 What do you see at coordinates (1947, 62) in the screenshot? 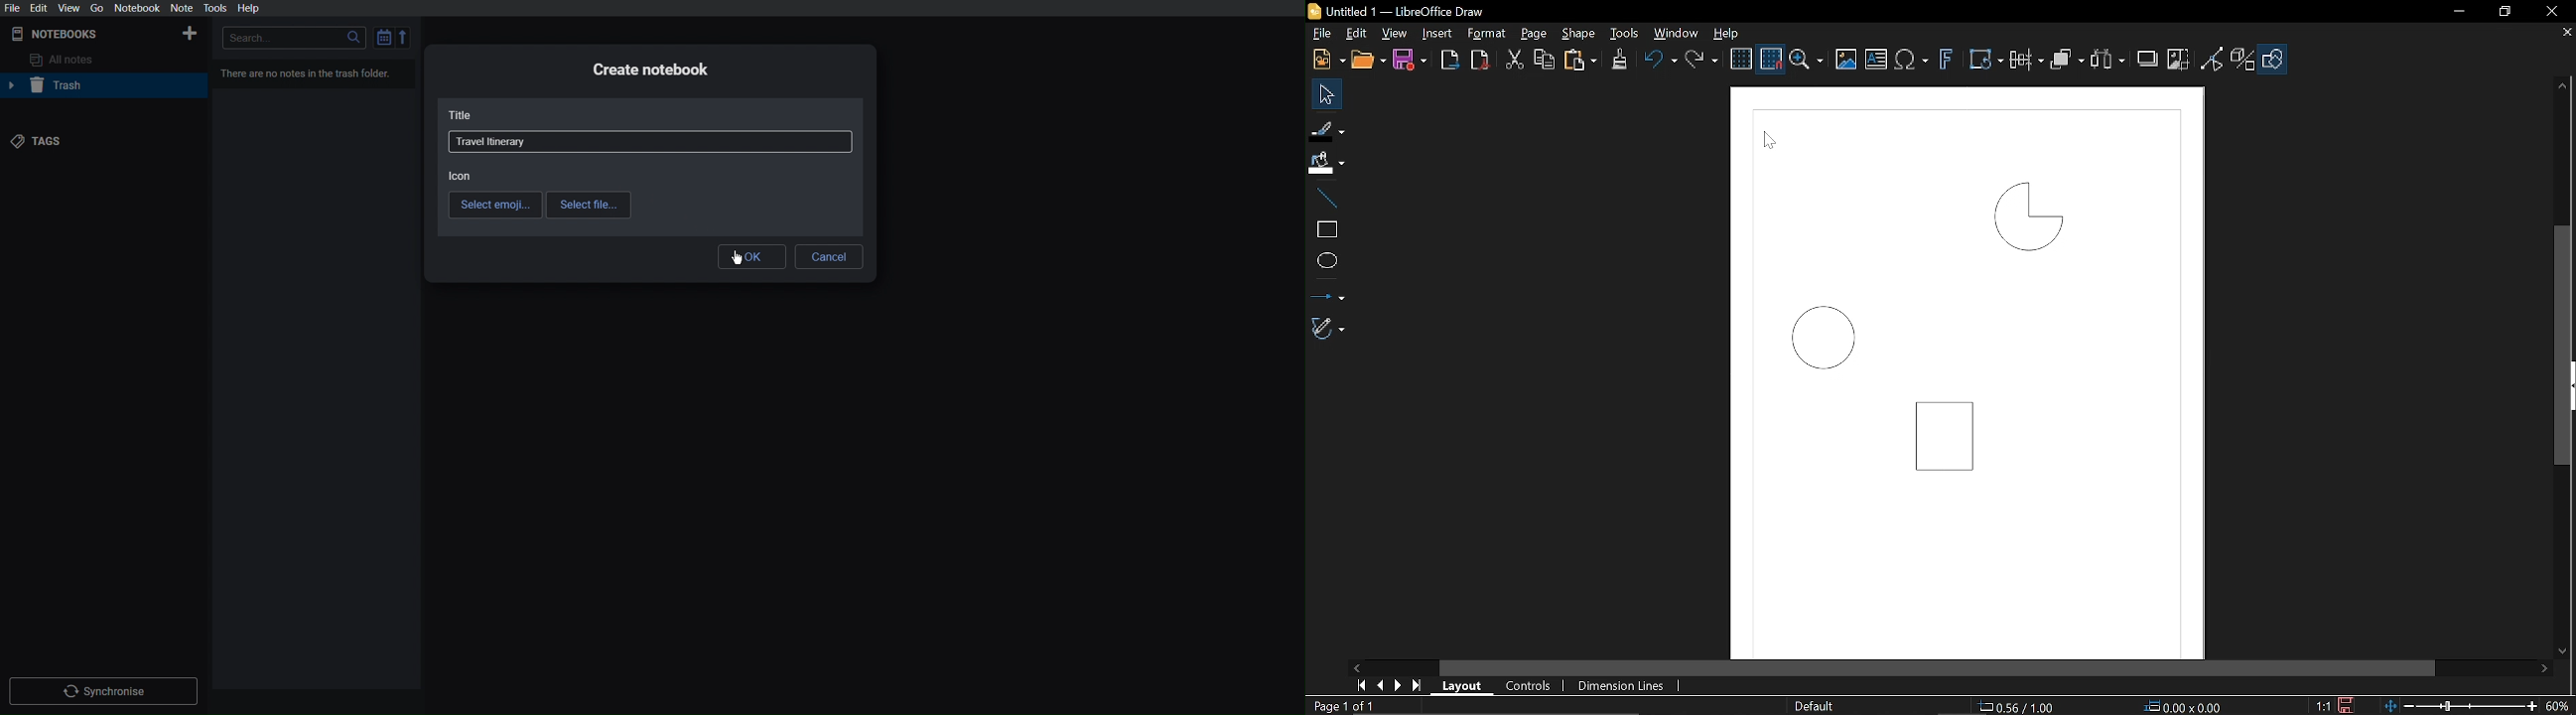
I see `Insert Fontwork` at bounding box center [1947, 62].